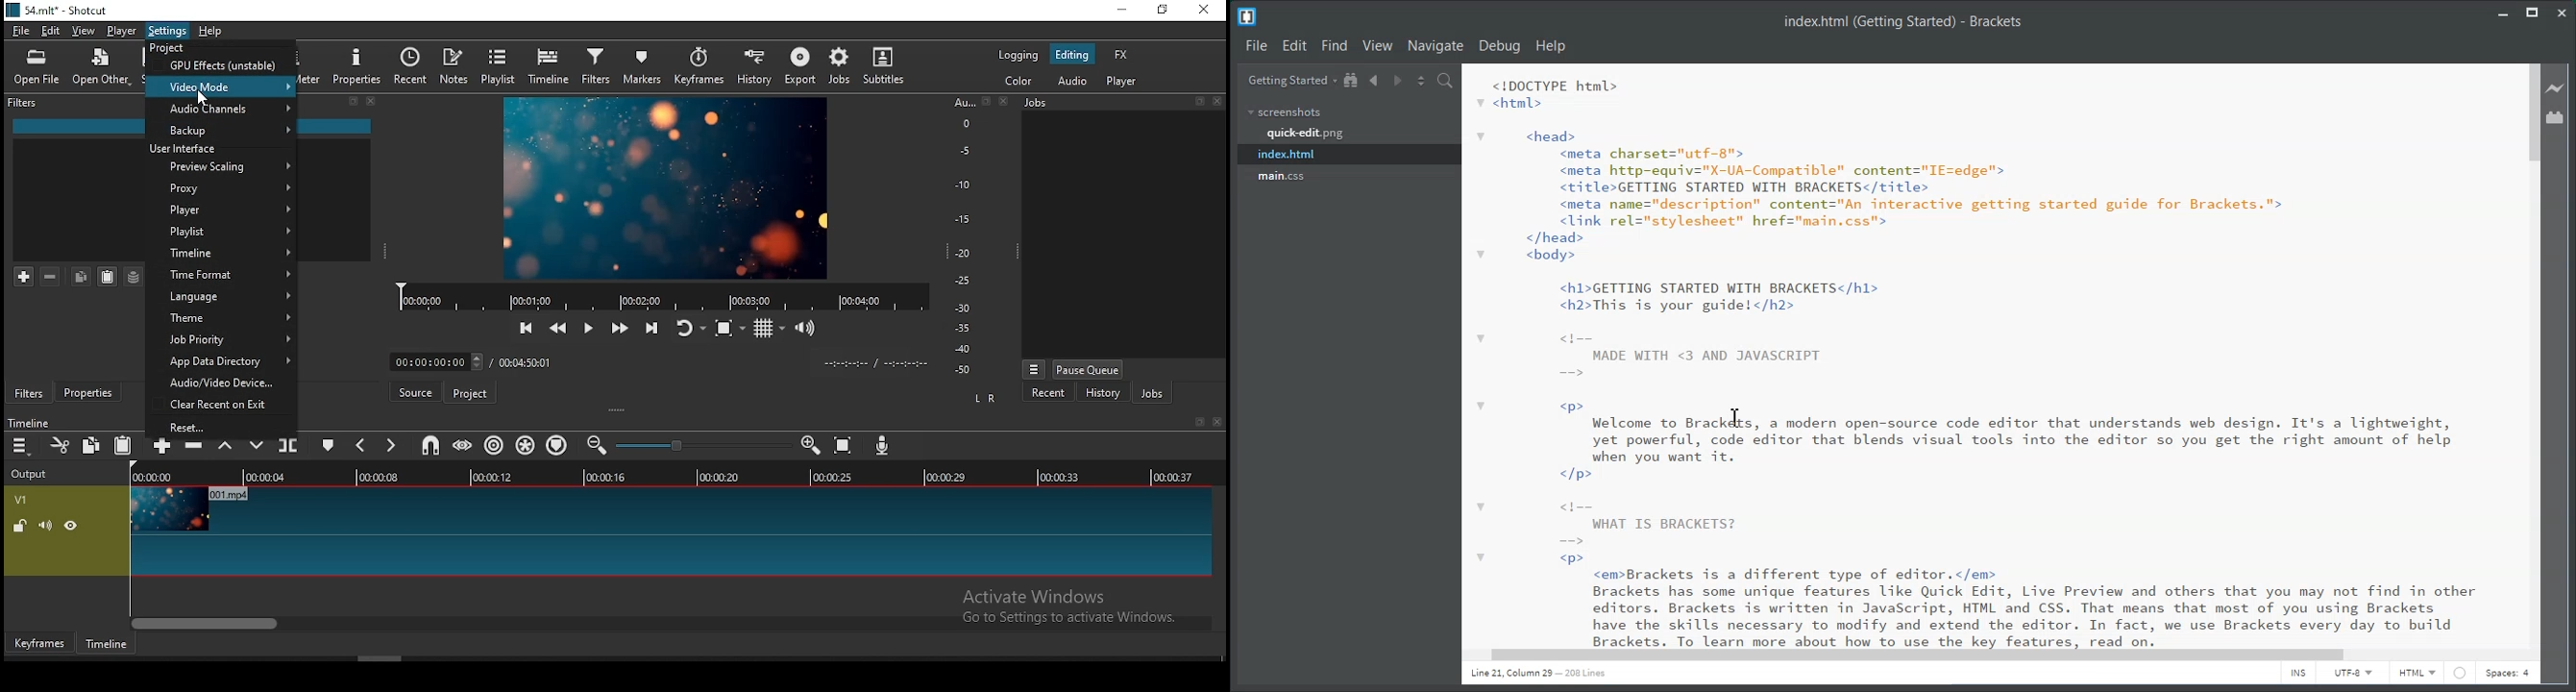 Image resolution: width=2576 pixels, height=700 pixels. Describe the element at coordinates (359, 444) in the screenshot. I see `previous marker` at that location.